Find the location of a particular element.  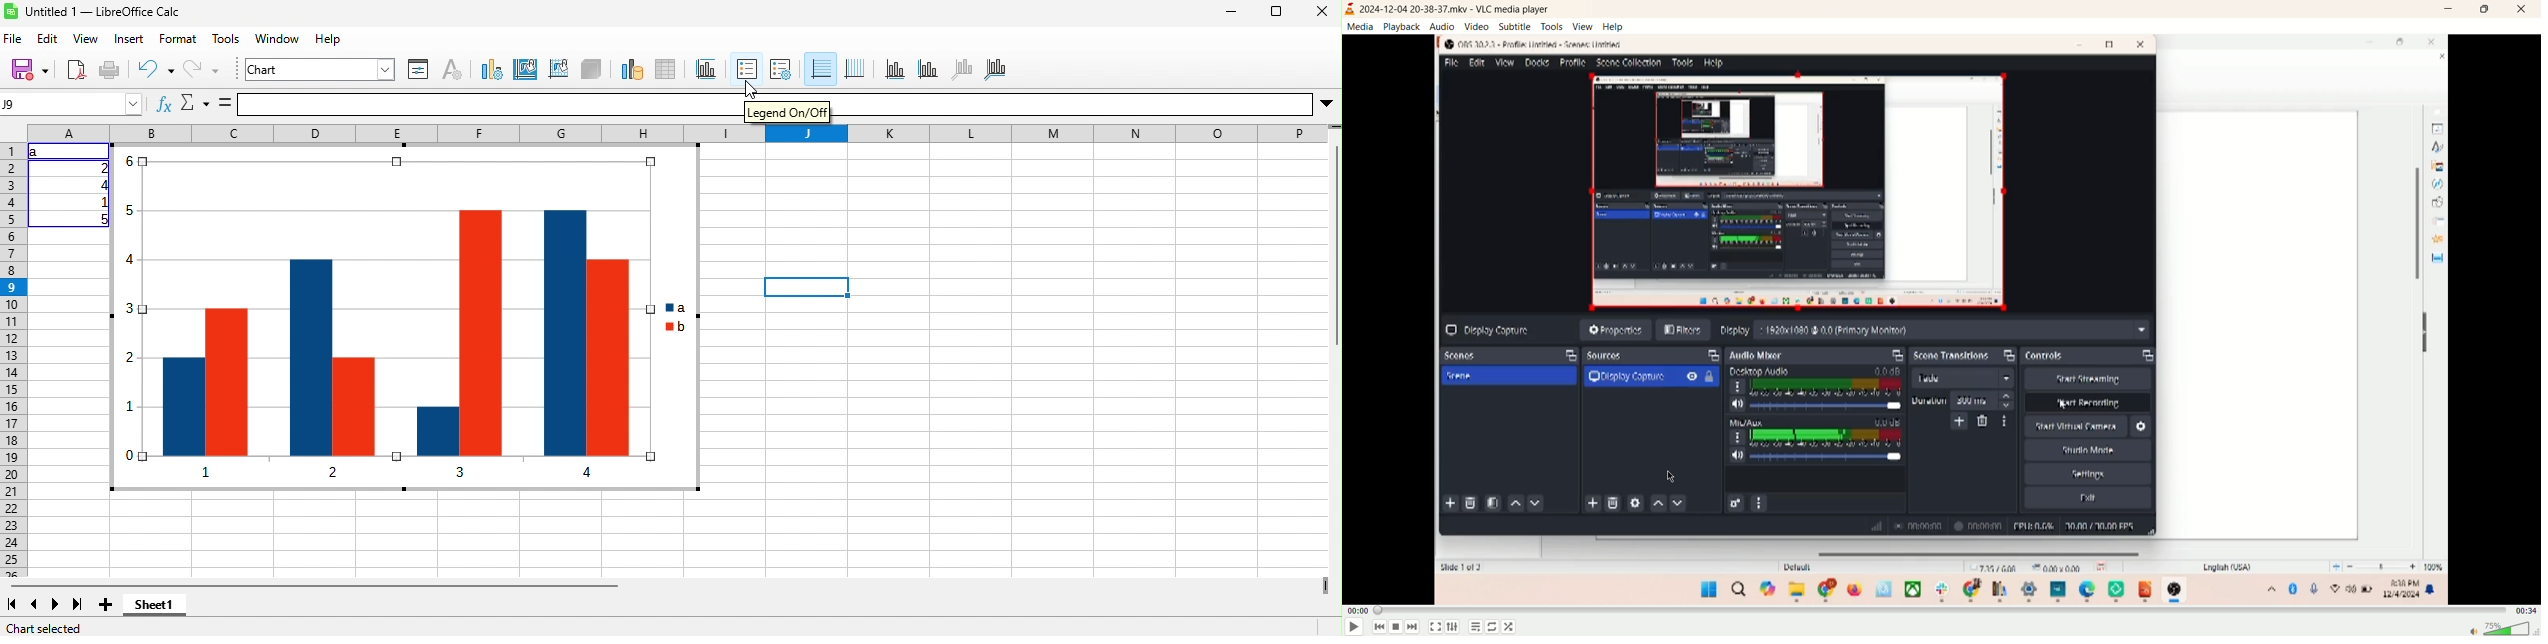

first sheet is located at coordinates (13, 605).